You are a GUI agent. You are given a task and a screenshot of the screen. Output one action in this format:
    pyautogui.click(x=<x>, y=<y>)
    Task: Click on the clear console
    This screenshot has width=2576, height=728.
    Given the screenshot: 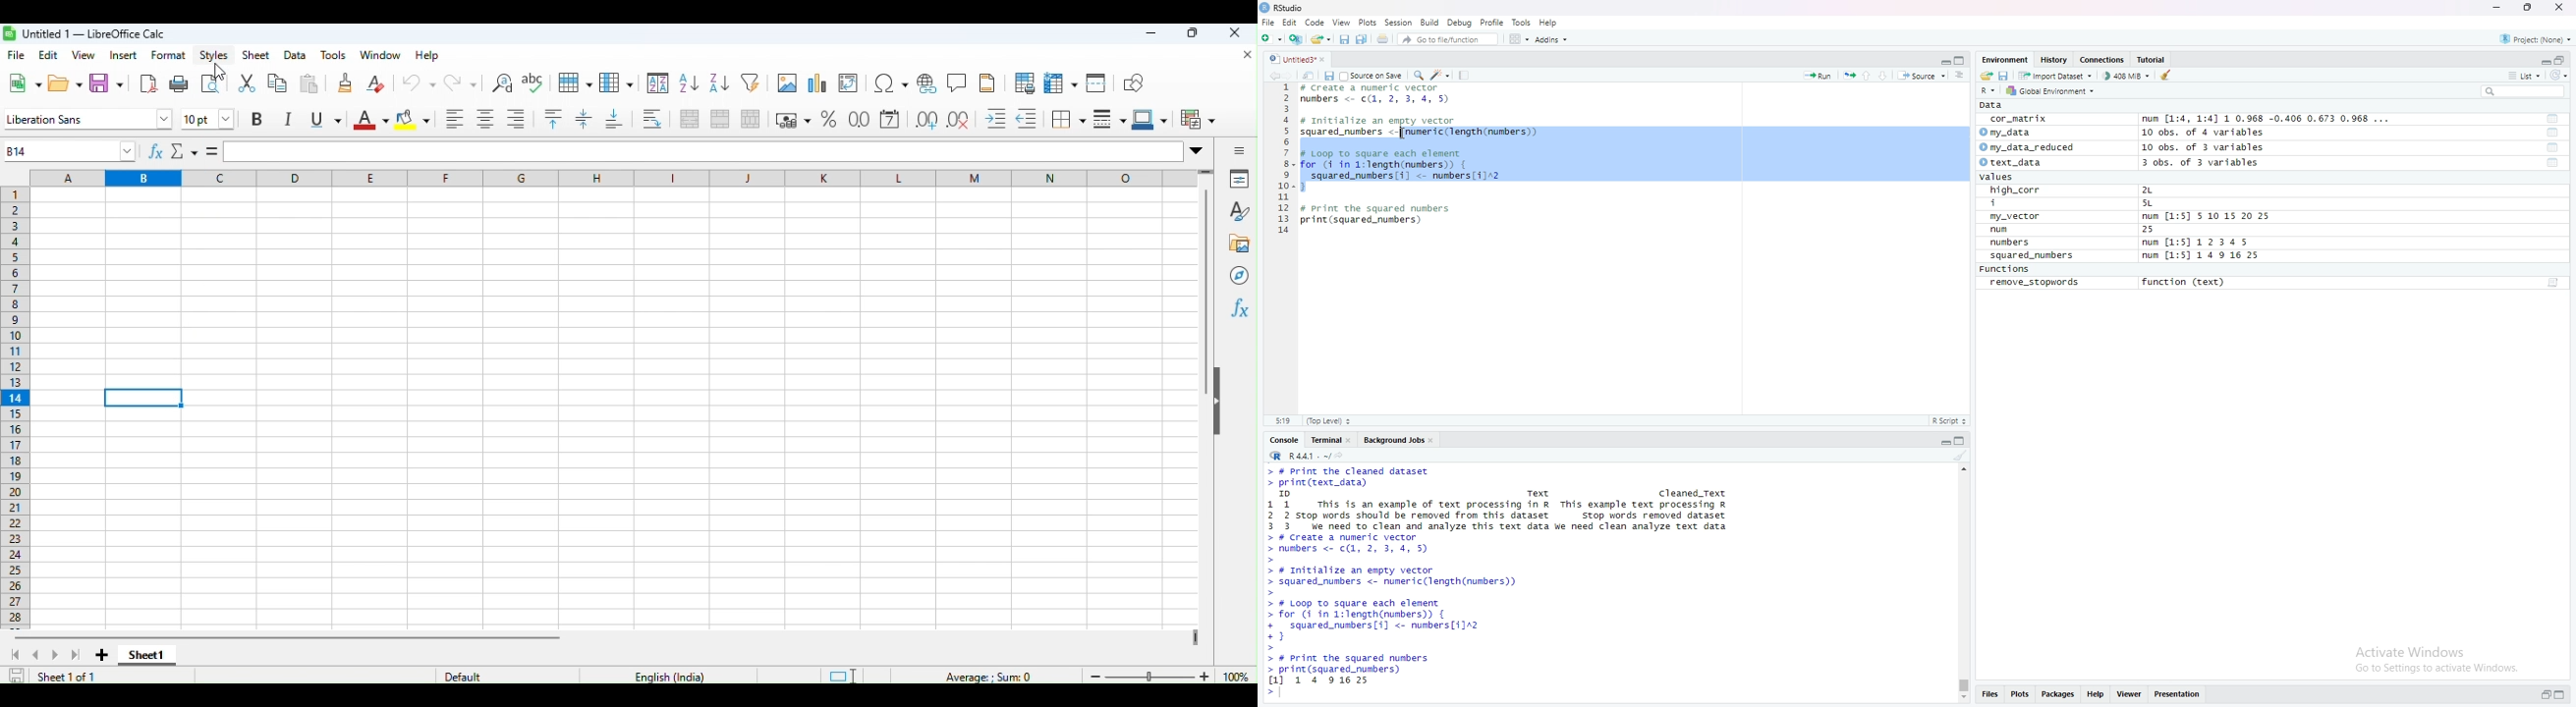 What is the action you would take?
    pyautogui.click(x=1960, y=455)
    